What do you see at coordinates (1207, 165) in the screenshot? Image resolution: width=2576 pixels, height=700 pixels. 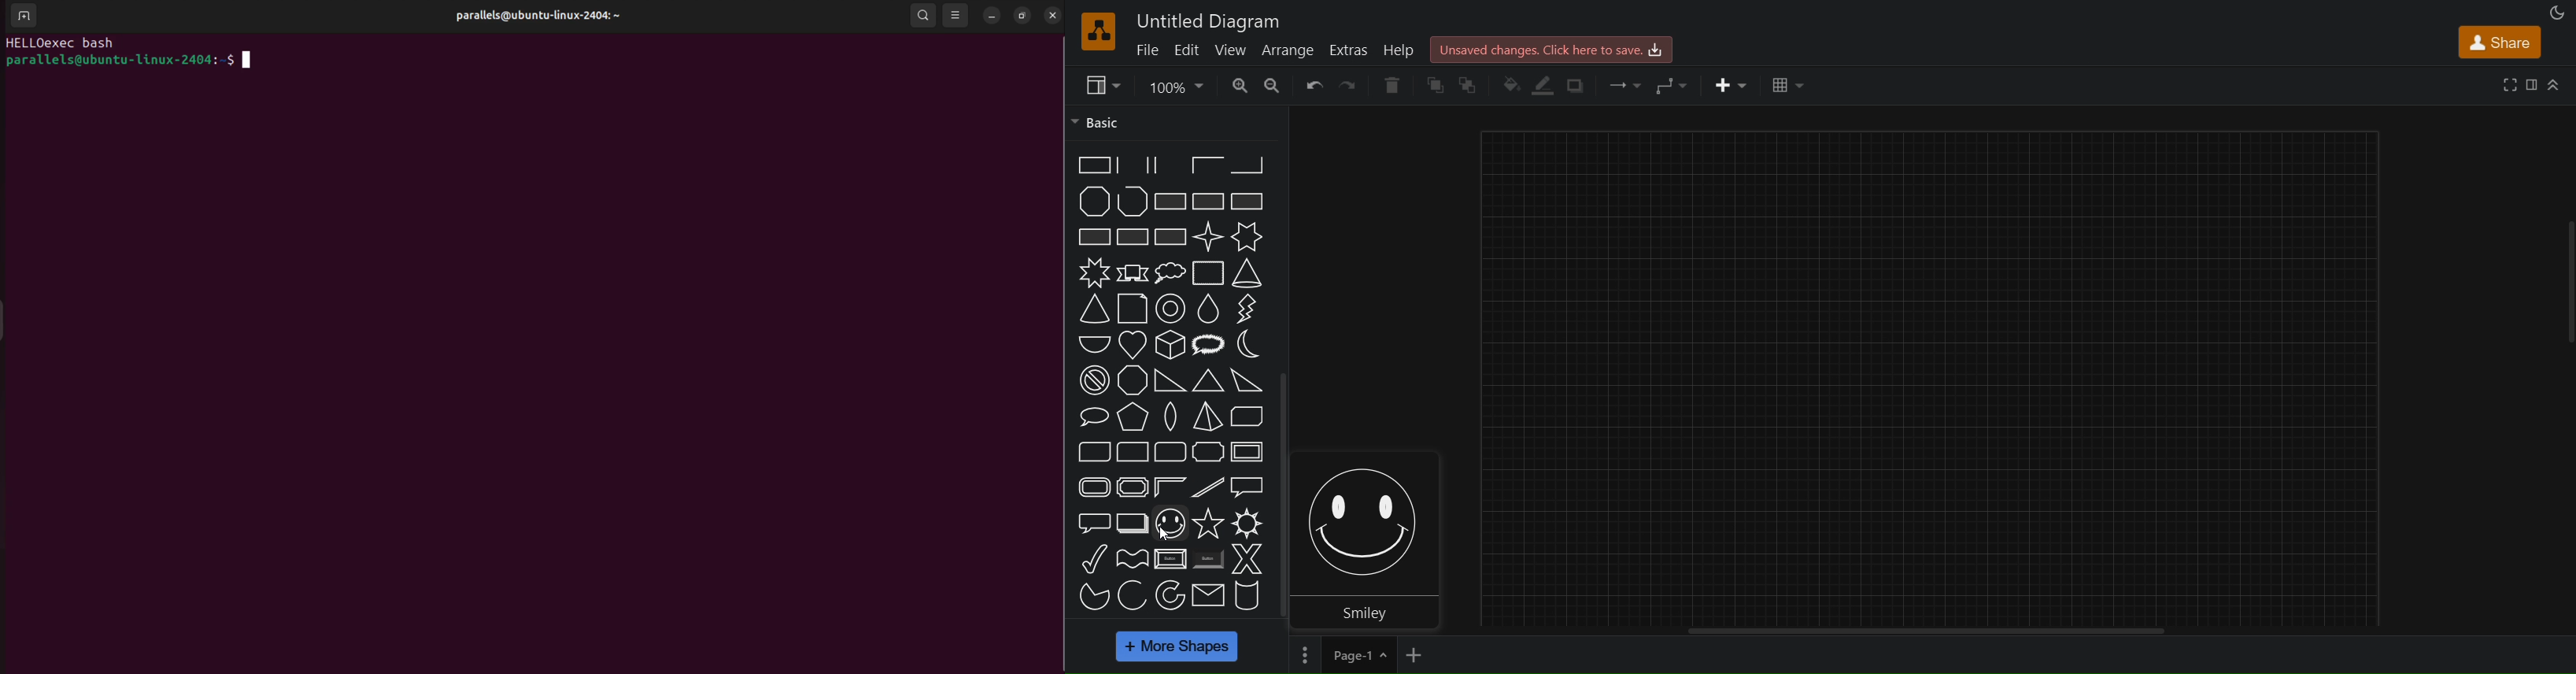 I see `partial rectangle` at bounding box center [1207, 165].